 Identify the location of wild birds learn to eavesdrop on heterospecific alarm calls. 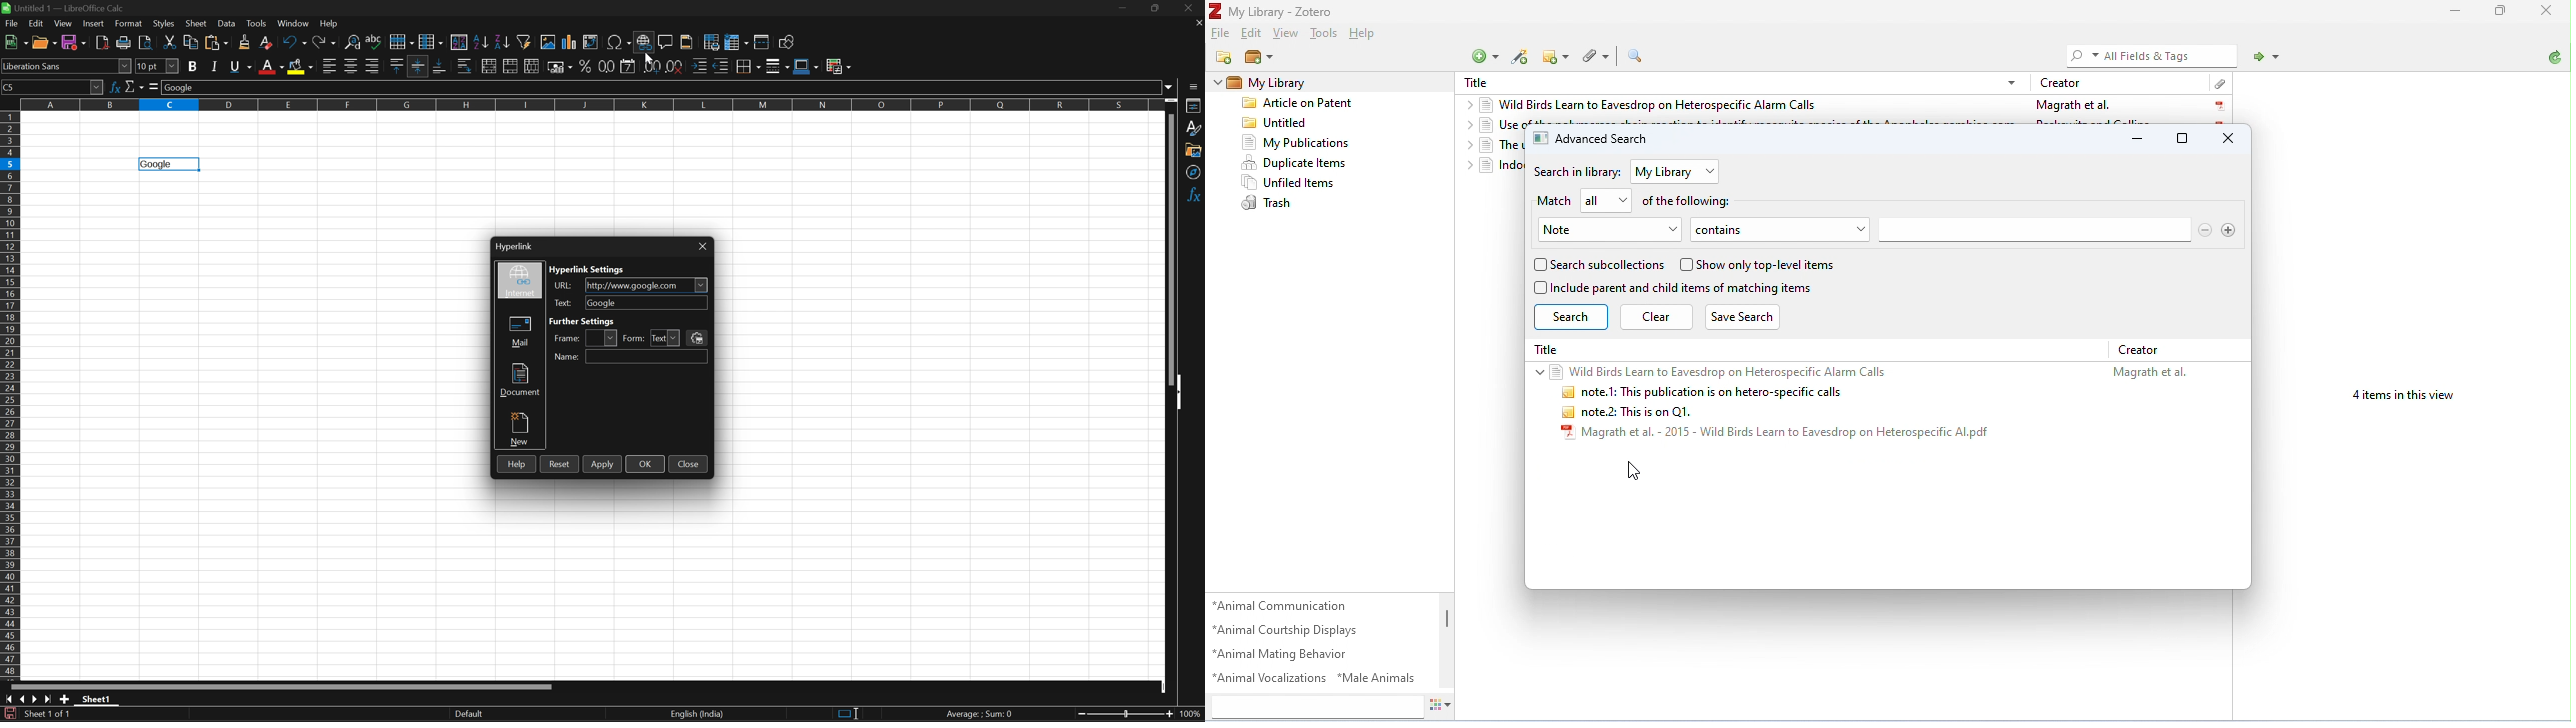
(1652, 106).